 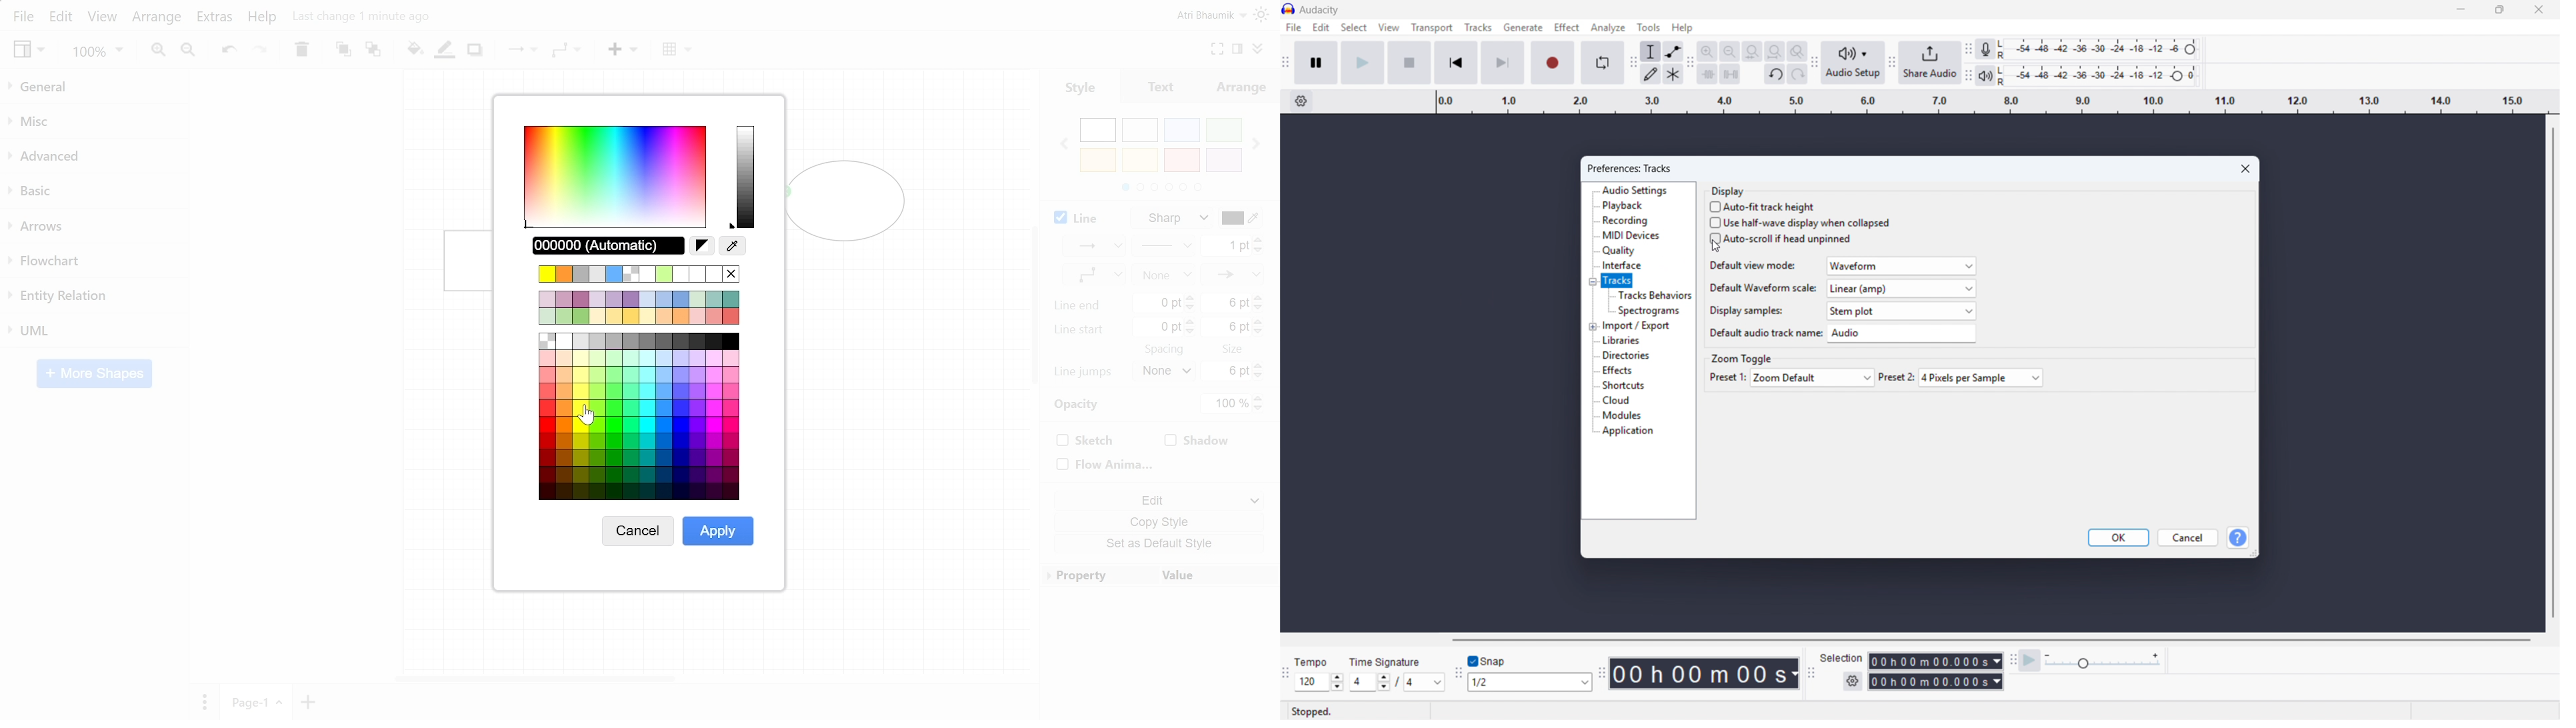 I want to click on cursor, so click(x=590, y=417).